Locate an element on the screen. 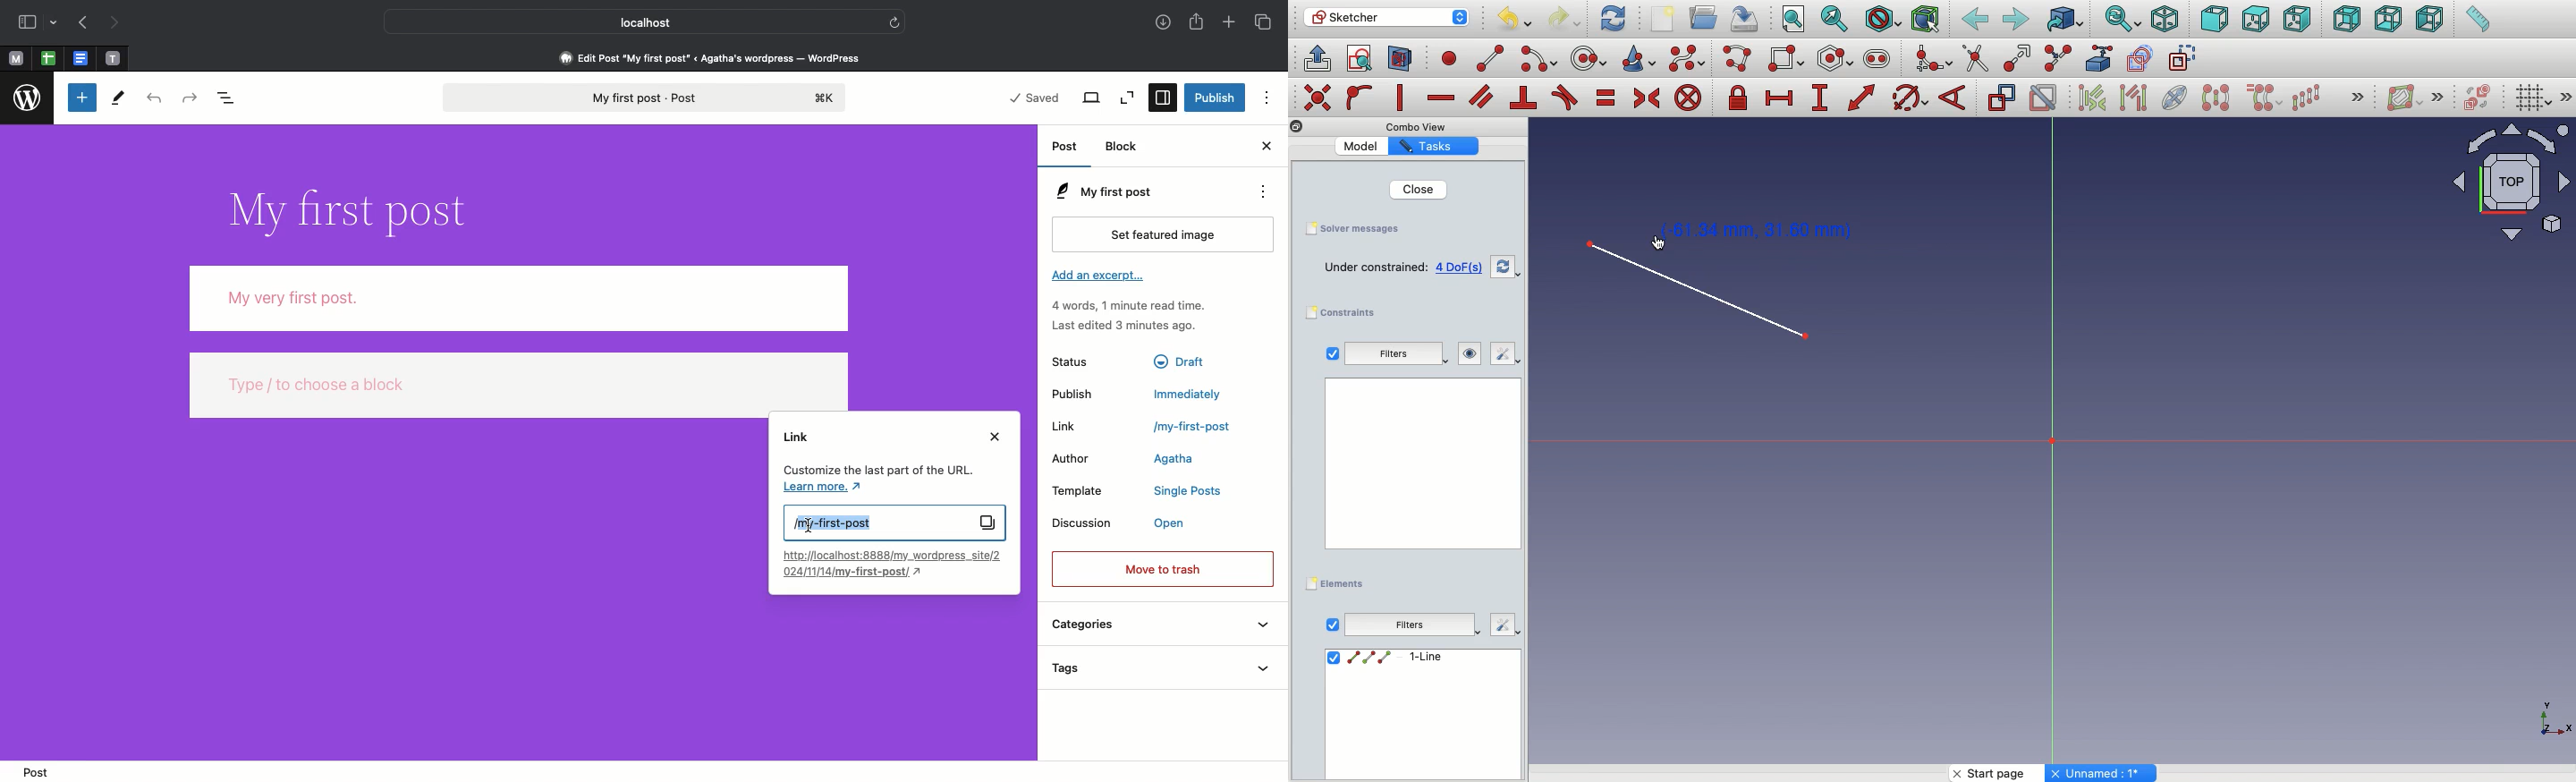 The image size is (2576, 784). Publish is located at coordinates (1214, 97).